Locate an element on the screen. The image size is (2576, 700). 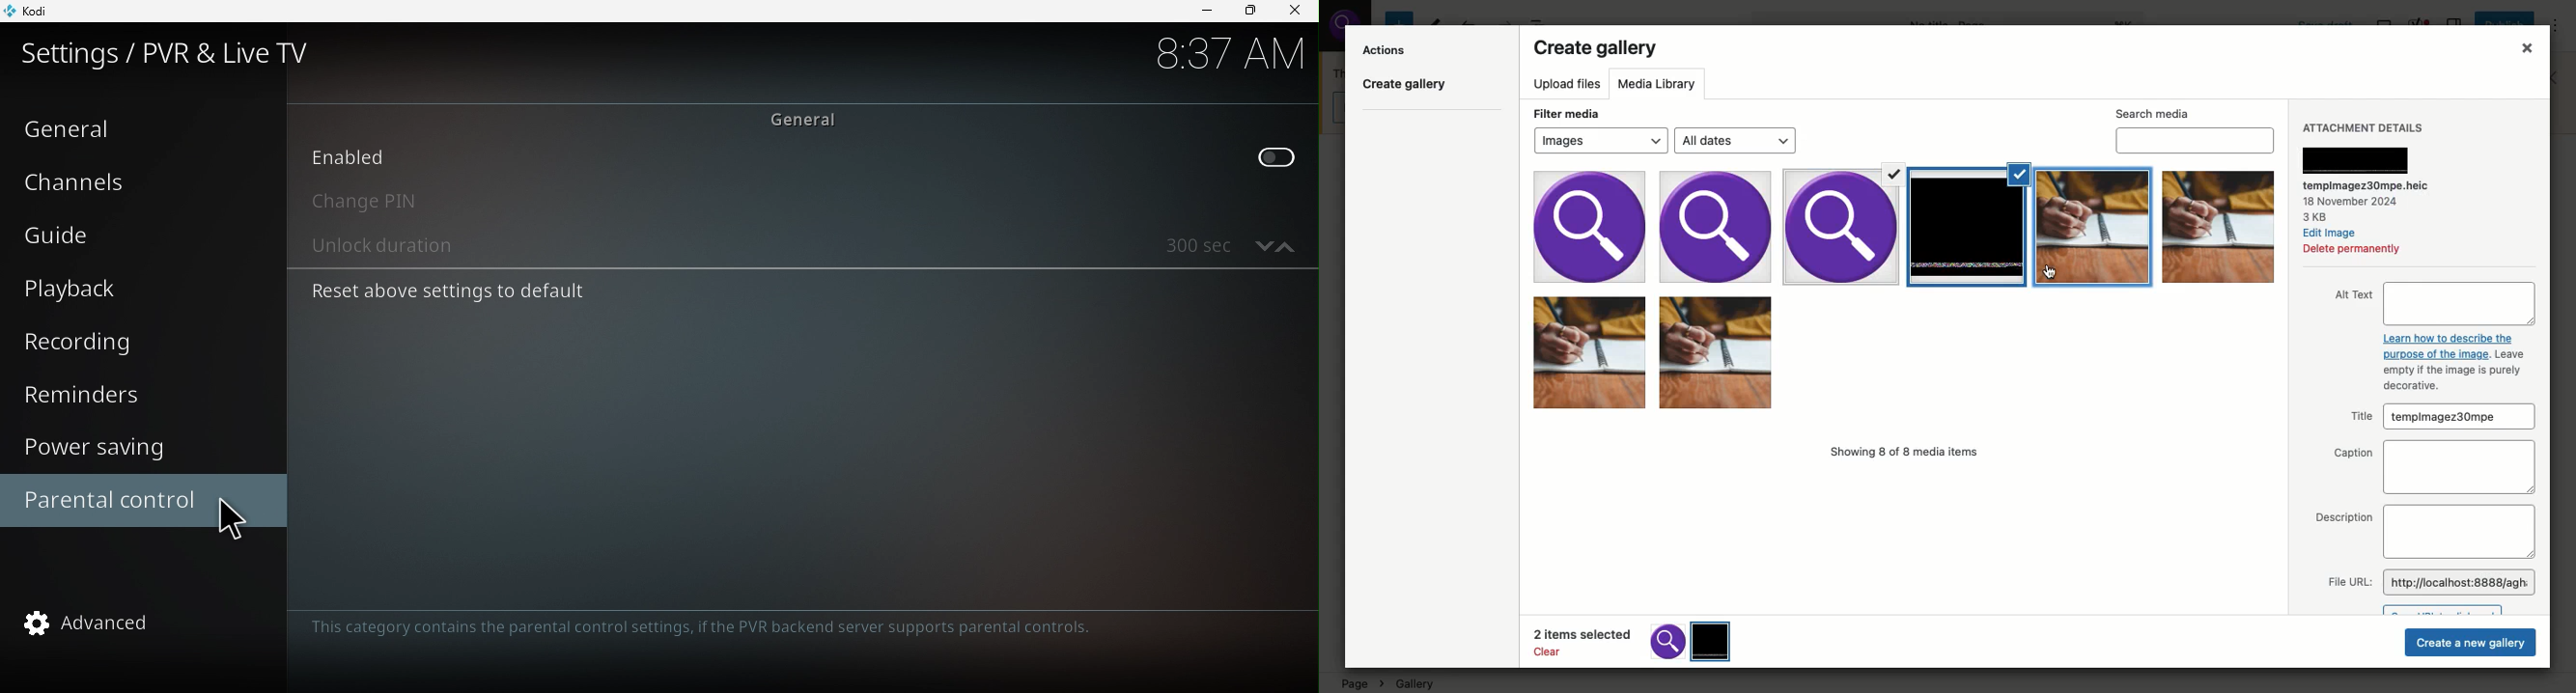
Channels is located at coordinates (81, 180).